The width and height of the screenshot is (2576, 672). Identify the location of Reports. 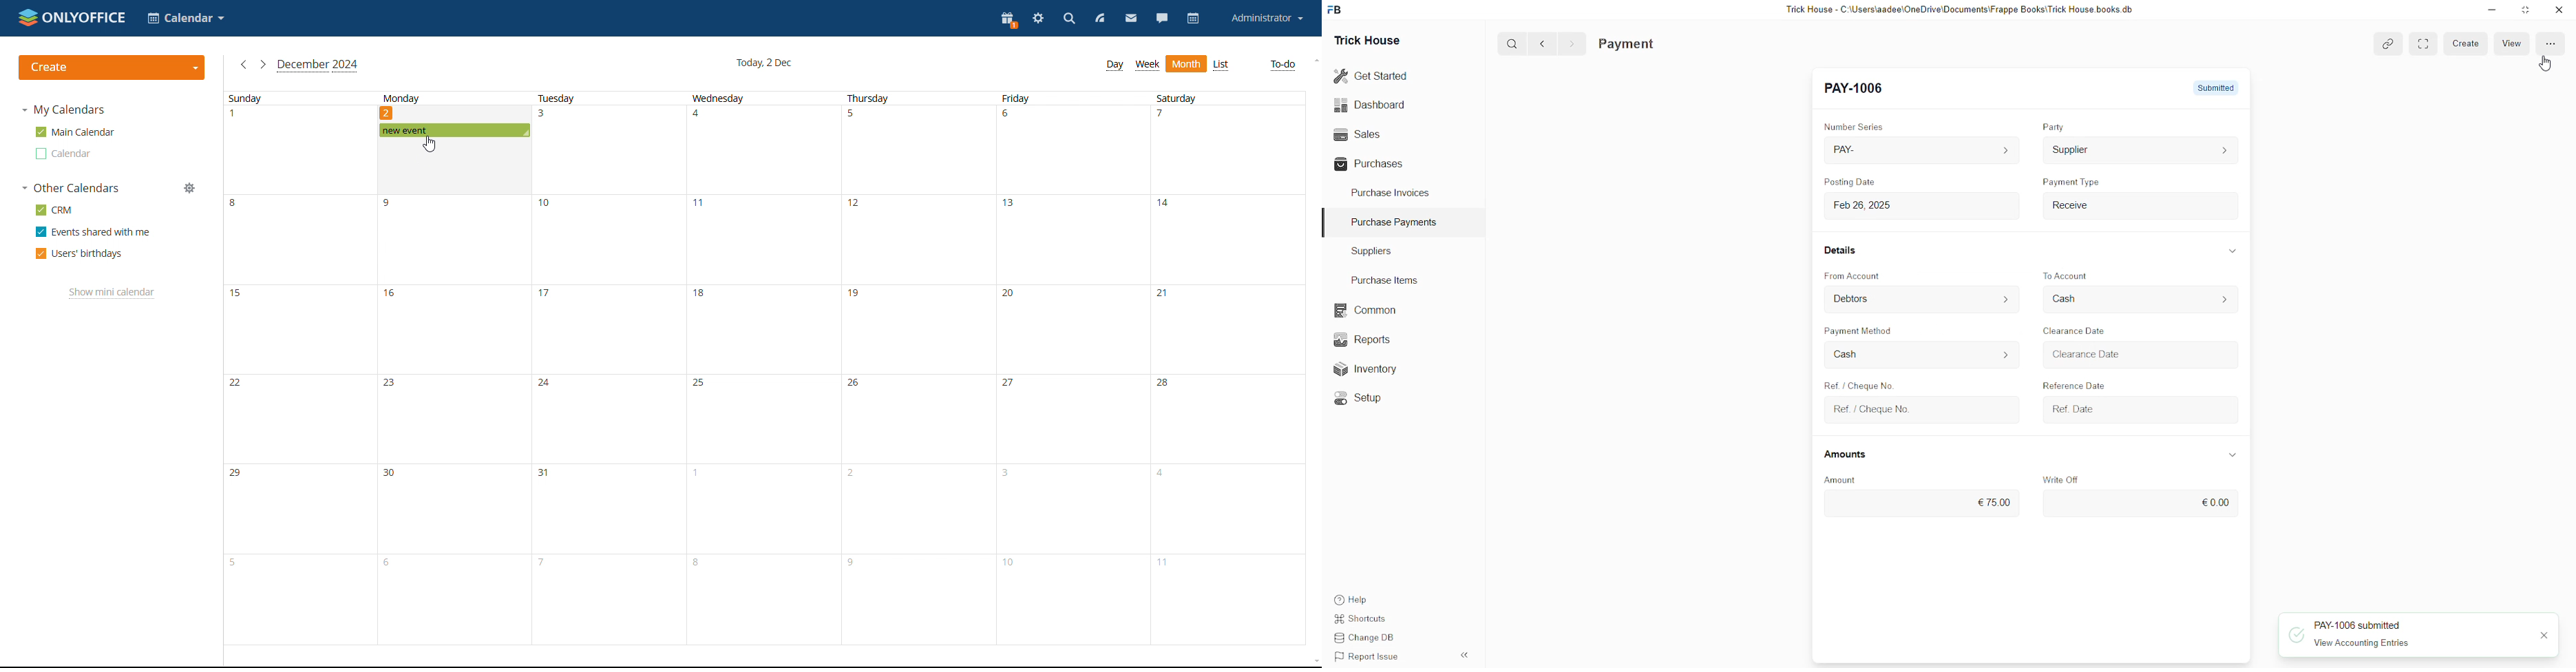
(1363, 339).